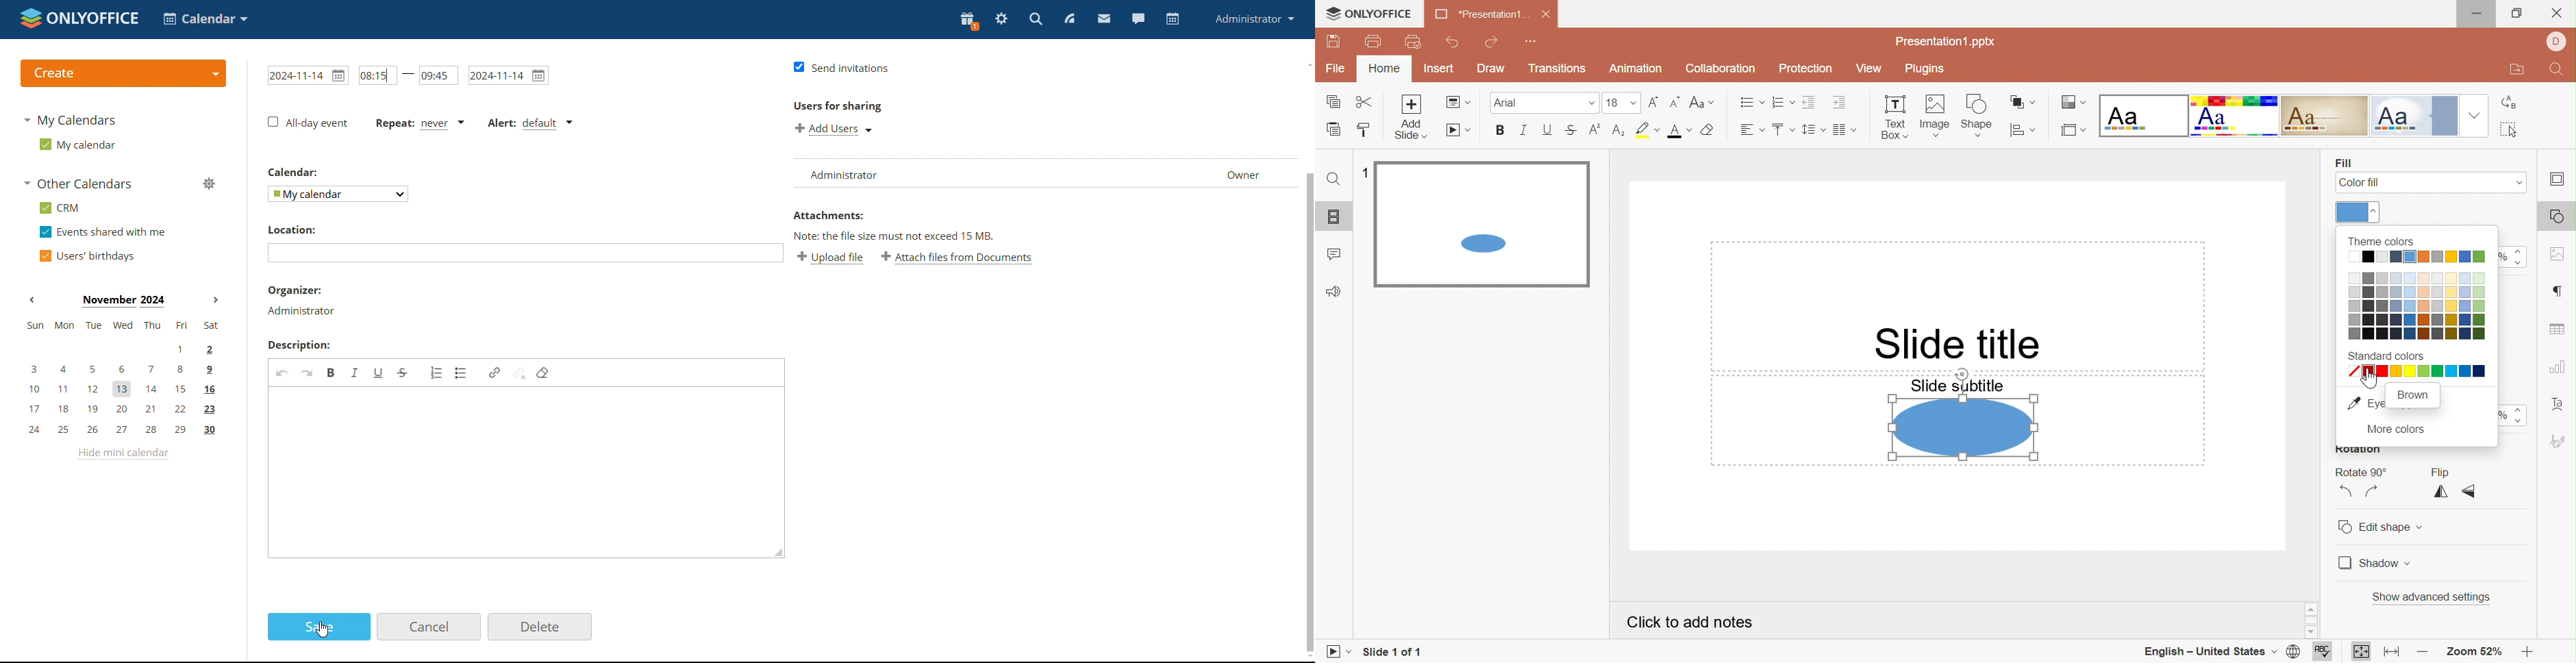 The width and height of the screenshot is (2576, 672). I want to click on Customize Quick Access Toolbar, so click(1533, 43).